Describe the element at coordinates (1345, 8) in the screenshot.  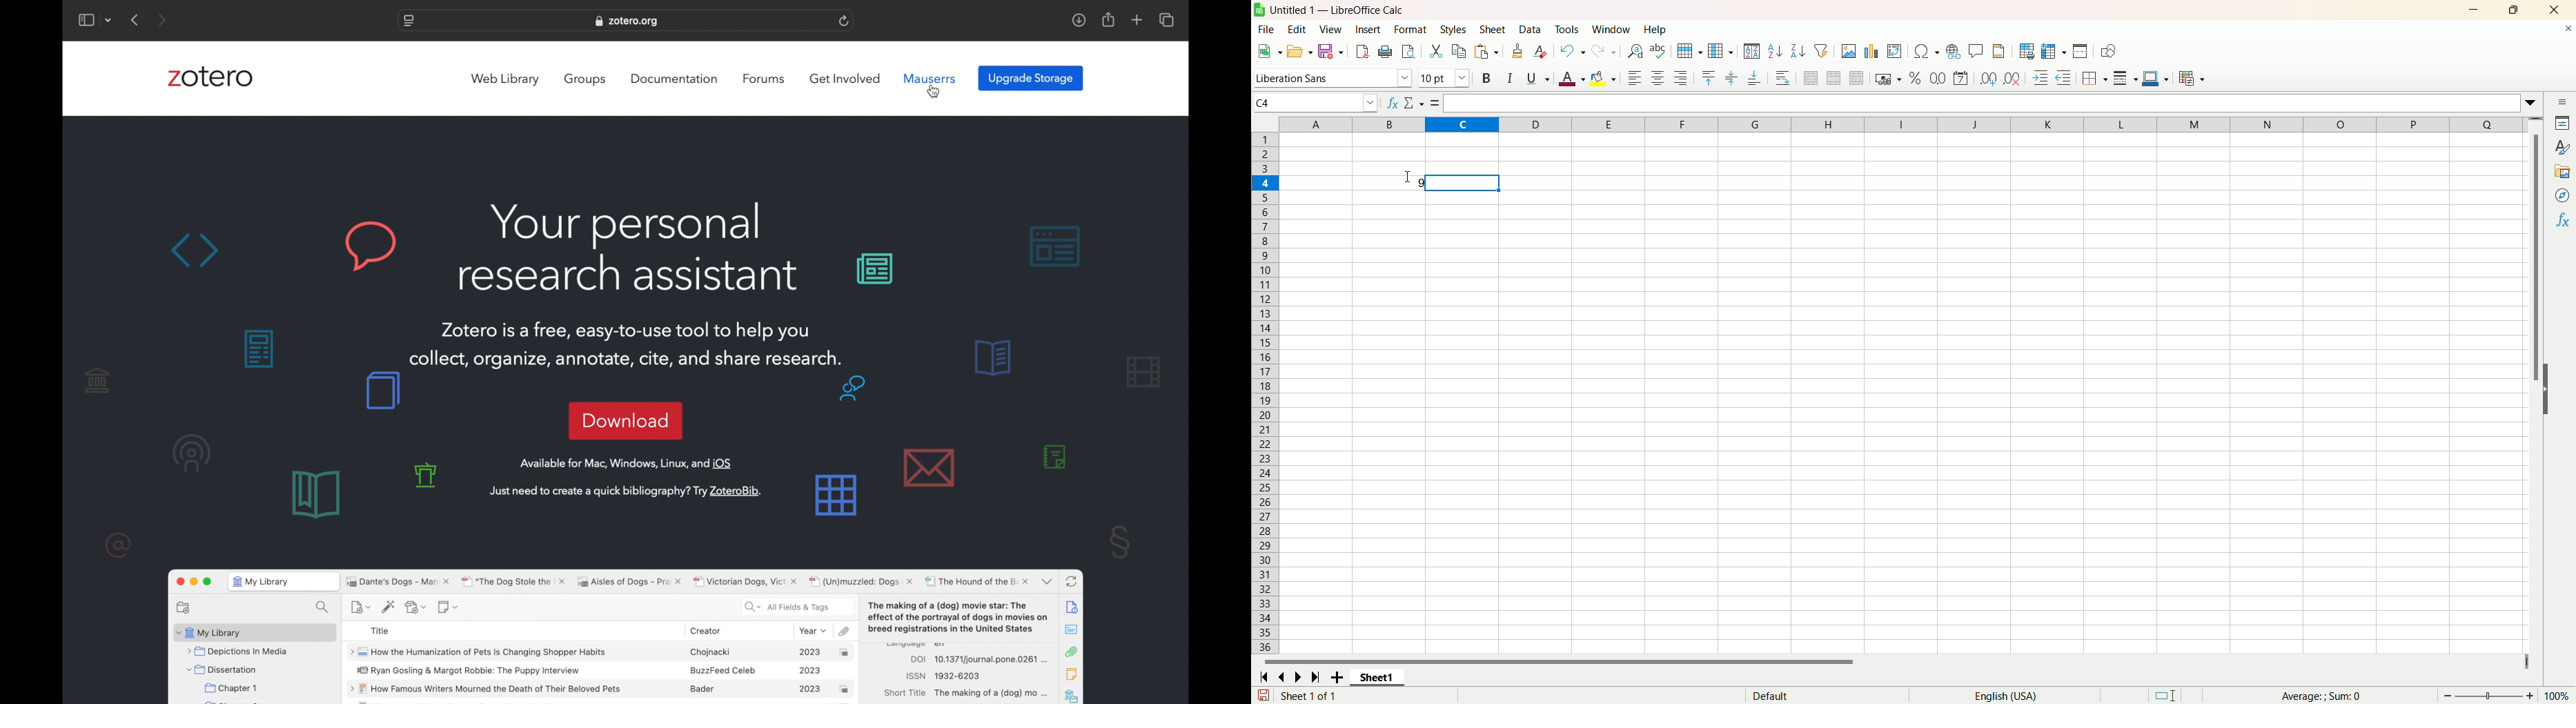
I see `Untitled 1 - LibreOffice Calc` at that location.